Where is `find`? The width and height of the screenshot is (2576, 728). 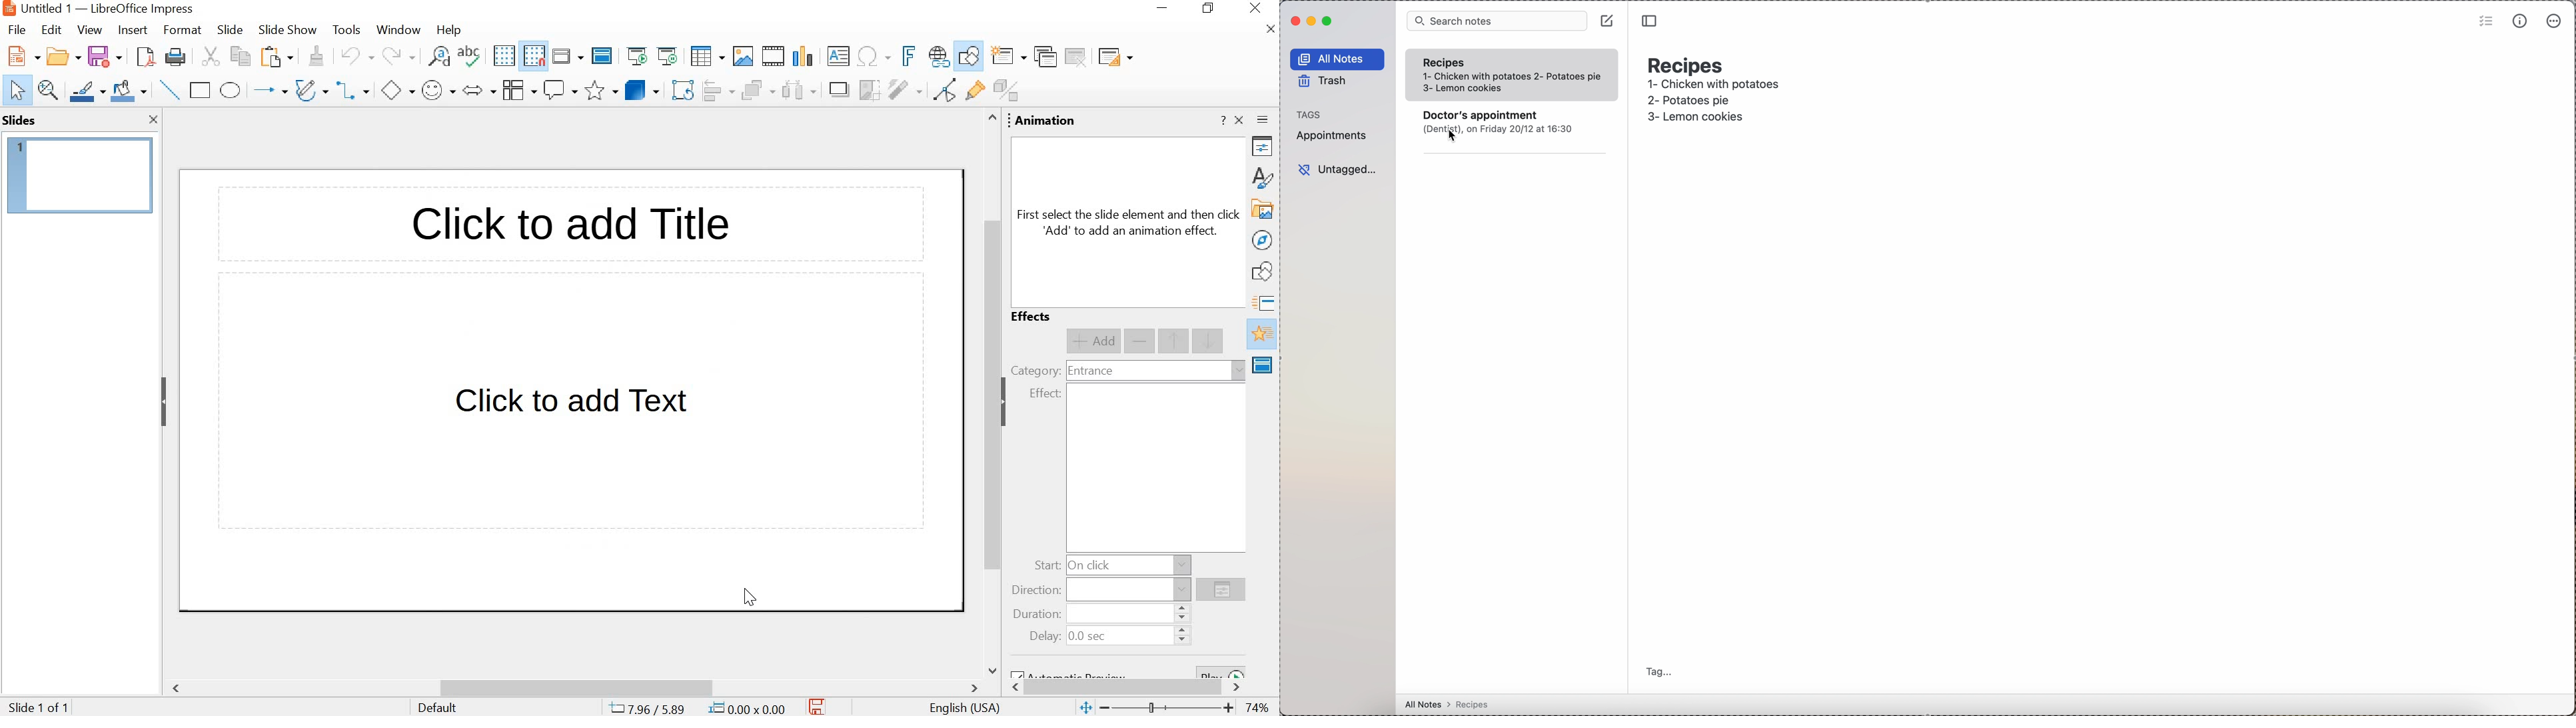
find is located at coordinates (438, 59).